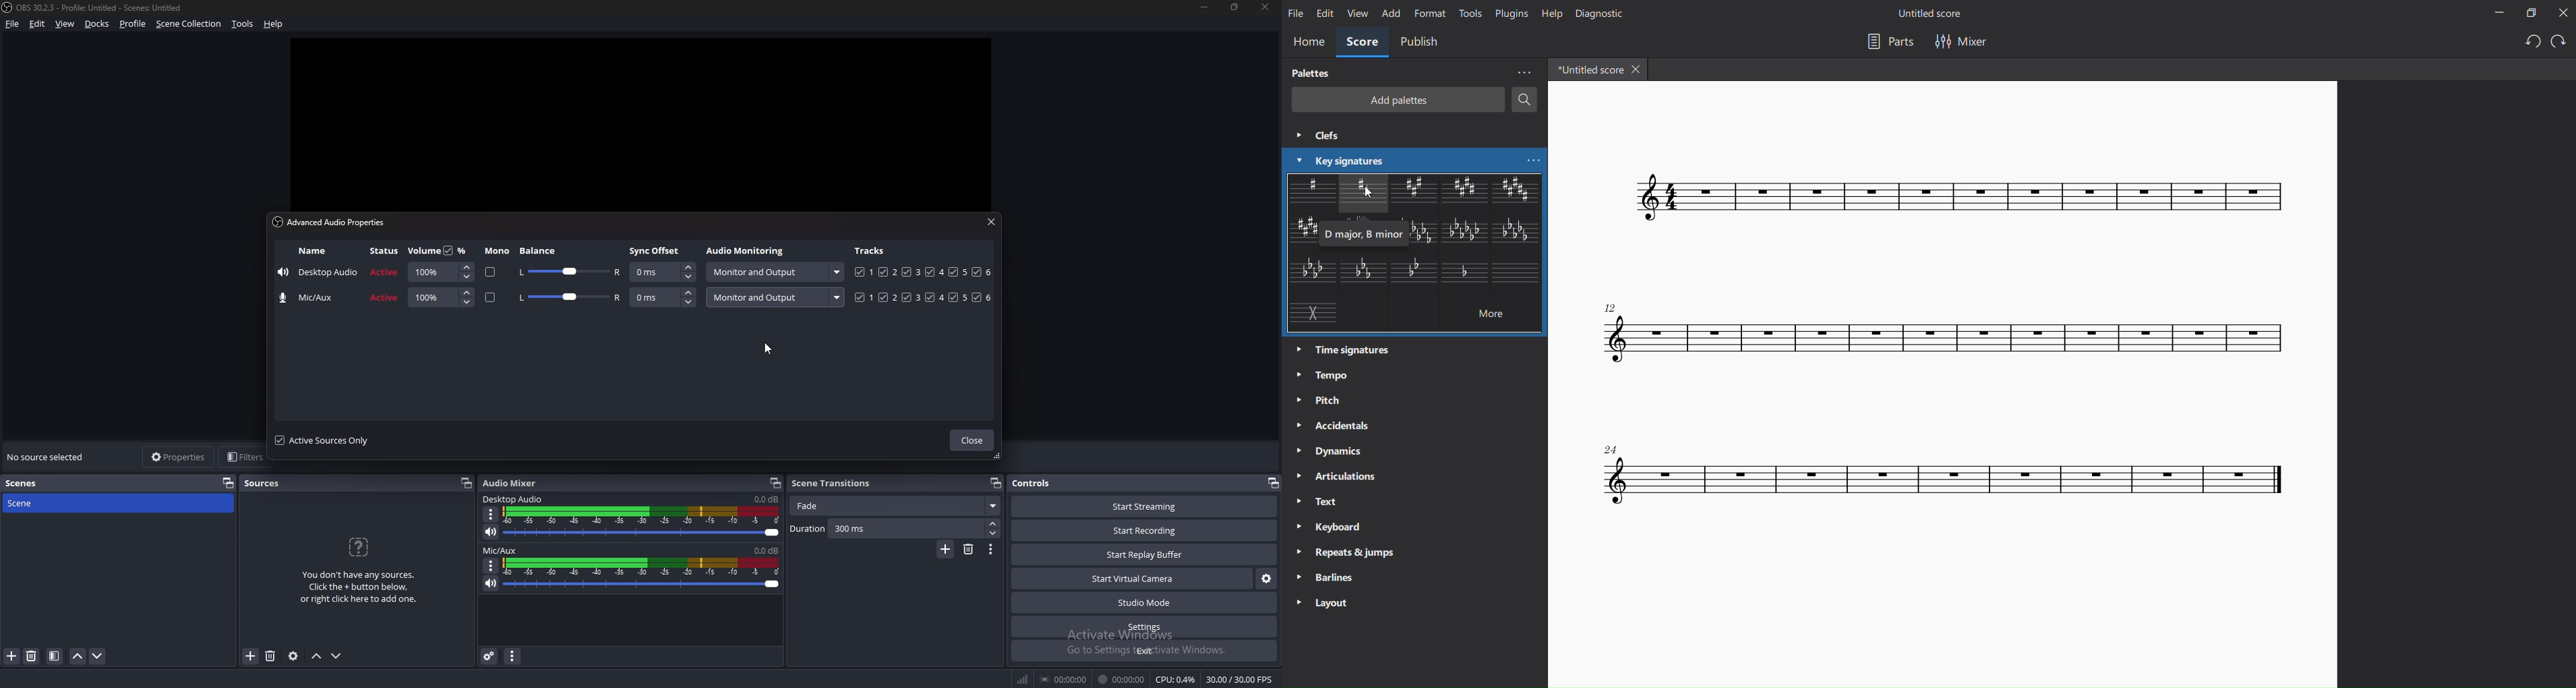 The height and width of the screenshot is (700, 2576). What do you see at coordinates (1361, 293) in the screenshot?
I see `other key signatures` at bounding box center [1361, 293].